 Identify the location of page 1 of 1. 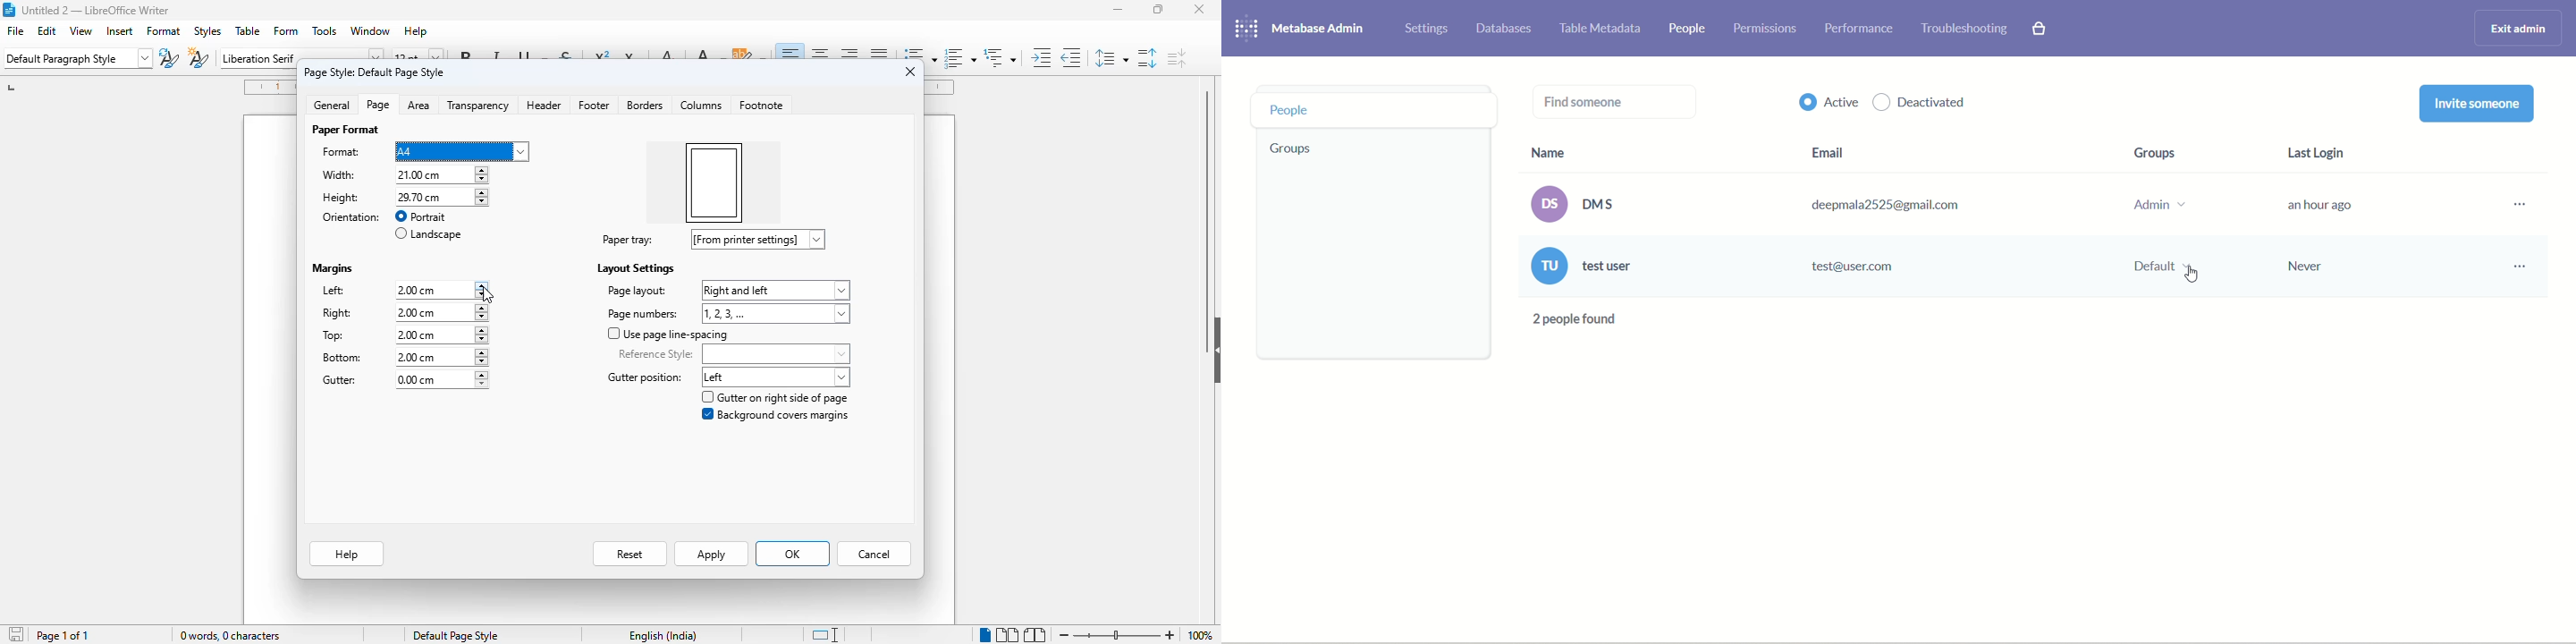
(63, 635).